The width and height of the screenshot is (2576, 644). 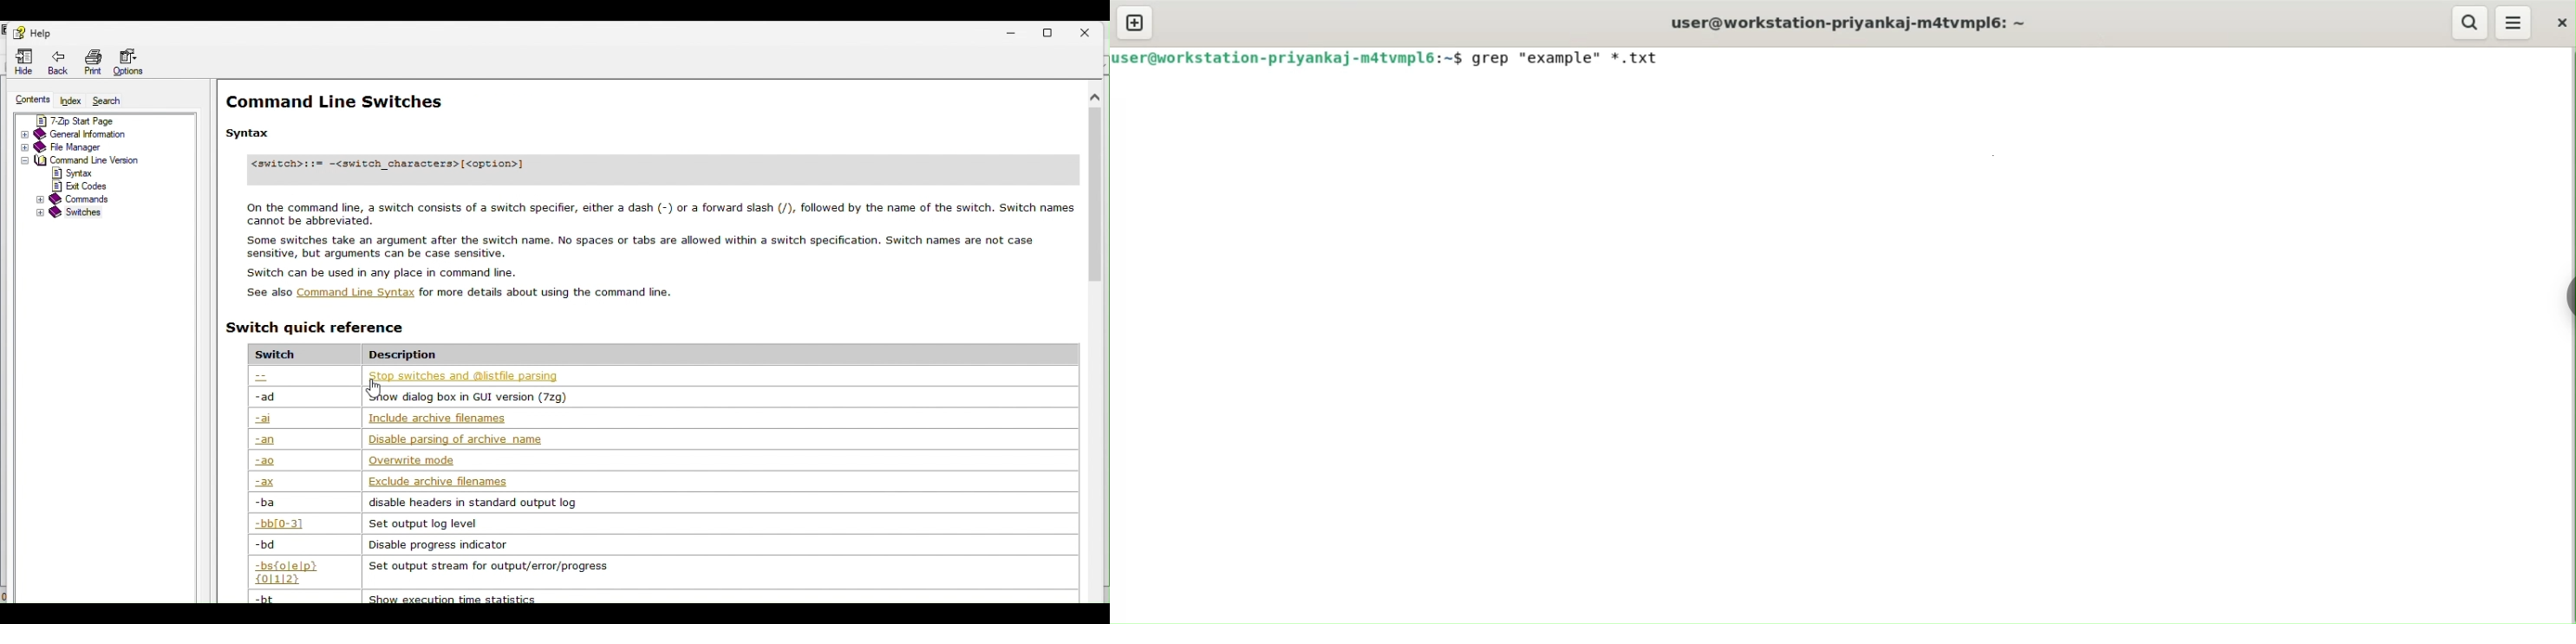 What do you see at coordinates (107, 133) in the screenshot?
I see `General information` at bounding box center [107, 133].